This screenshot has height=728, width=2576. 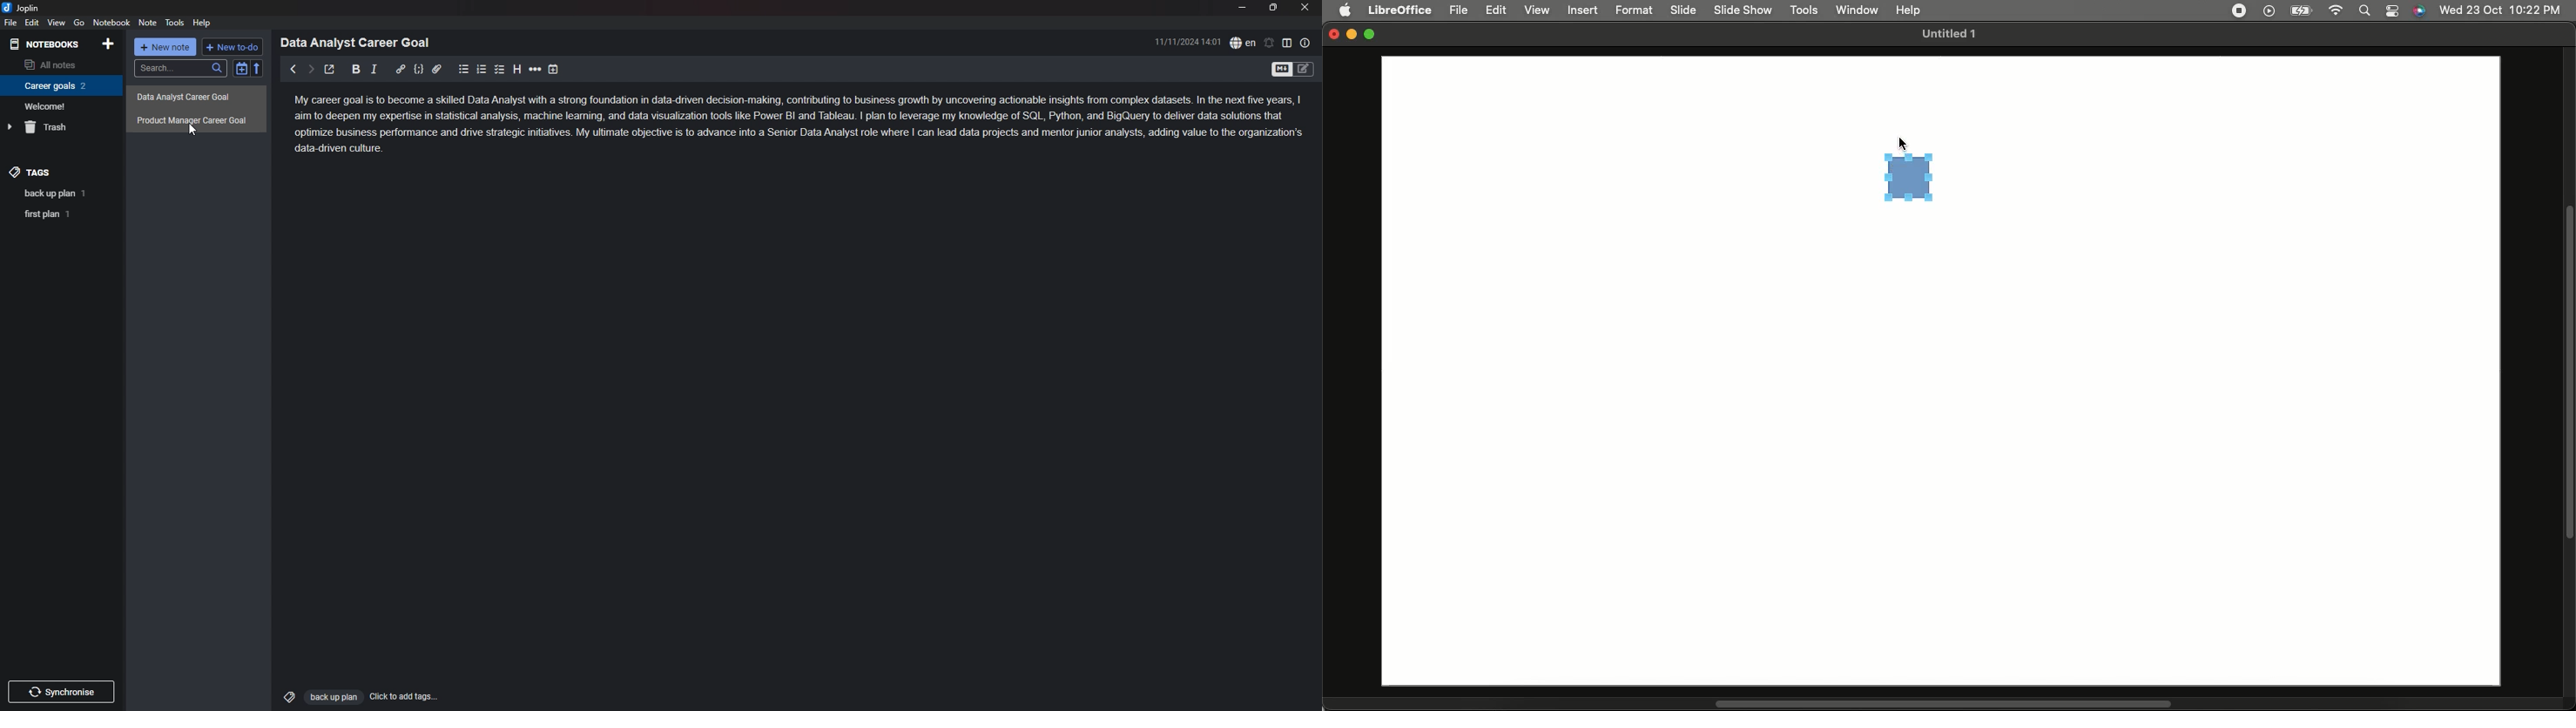 What do you see at coordinates (1914, 173) in the screenshot?
I see `Square drawing` at bounding box center [1914, 173].